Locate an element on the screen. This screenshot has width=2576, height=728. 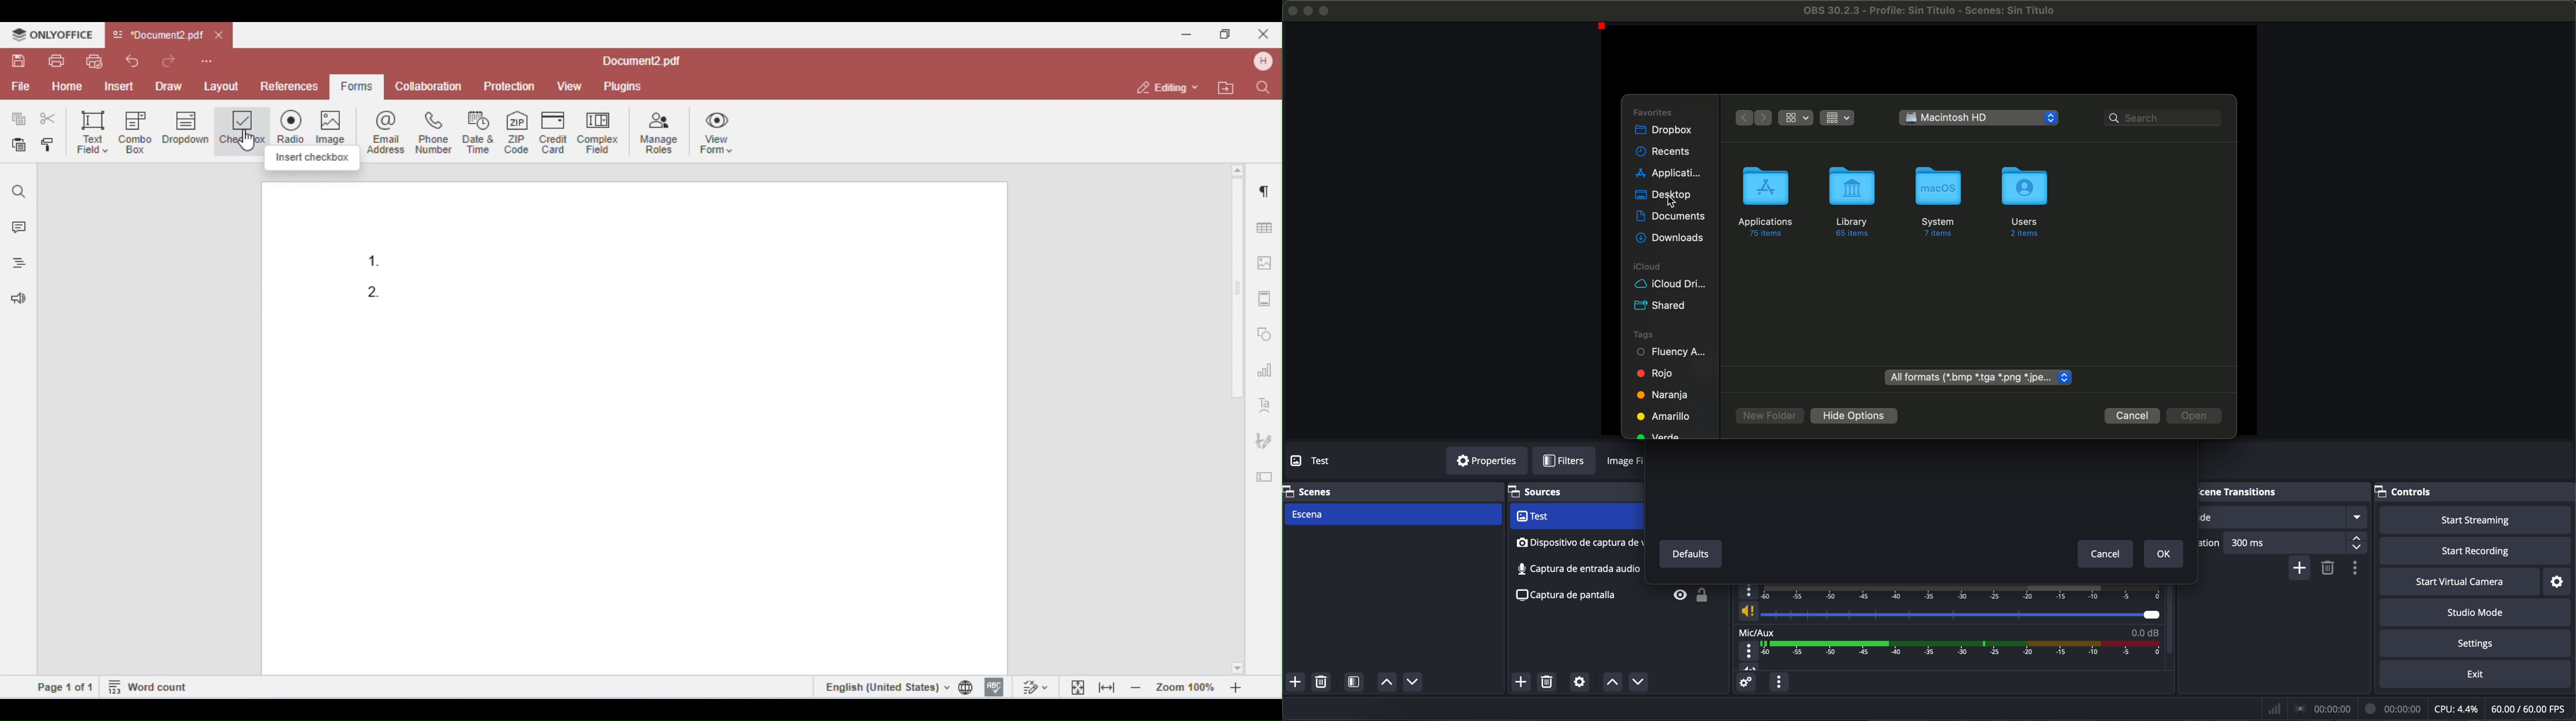
open scene filters is located at coordinates (1355, 683).